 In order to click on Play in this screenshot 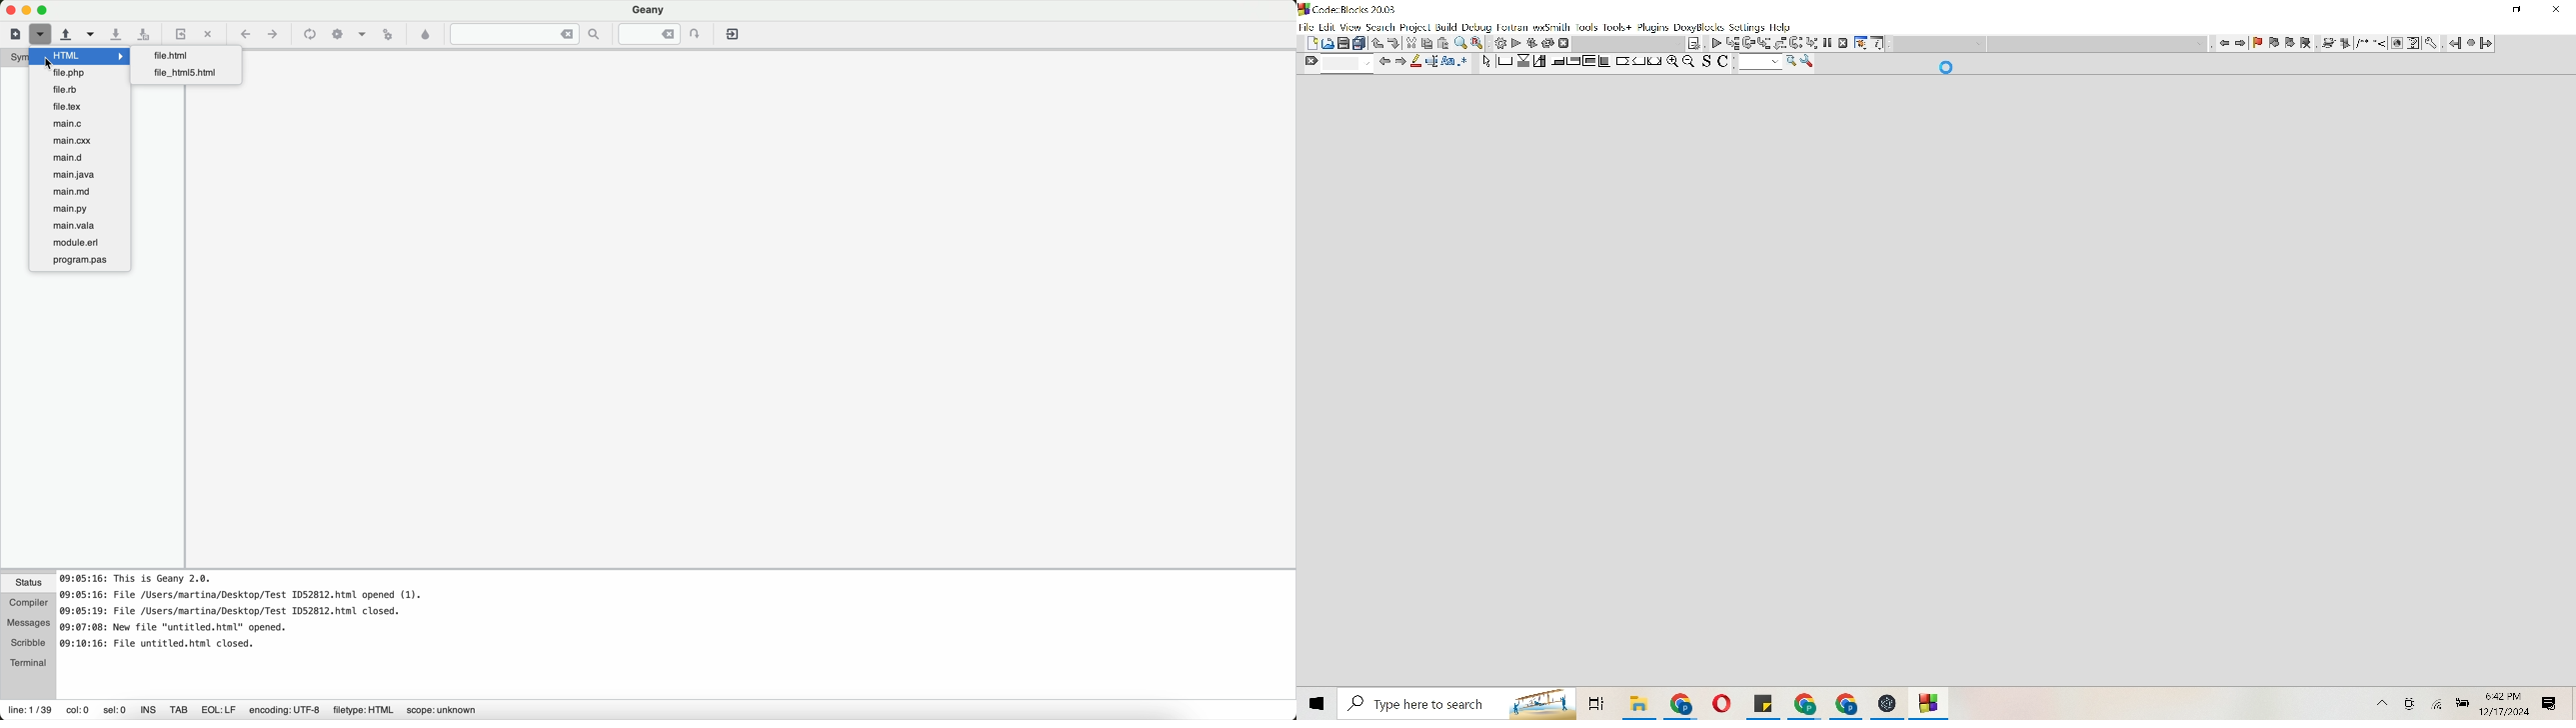, I will do `click(1516, 43)`.